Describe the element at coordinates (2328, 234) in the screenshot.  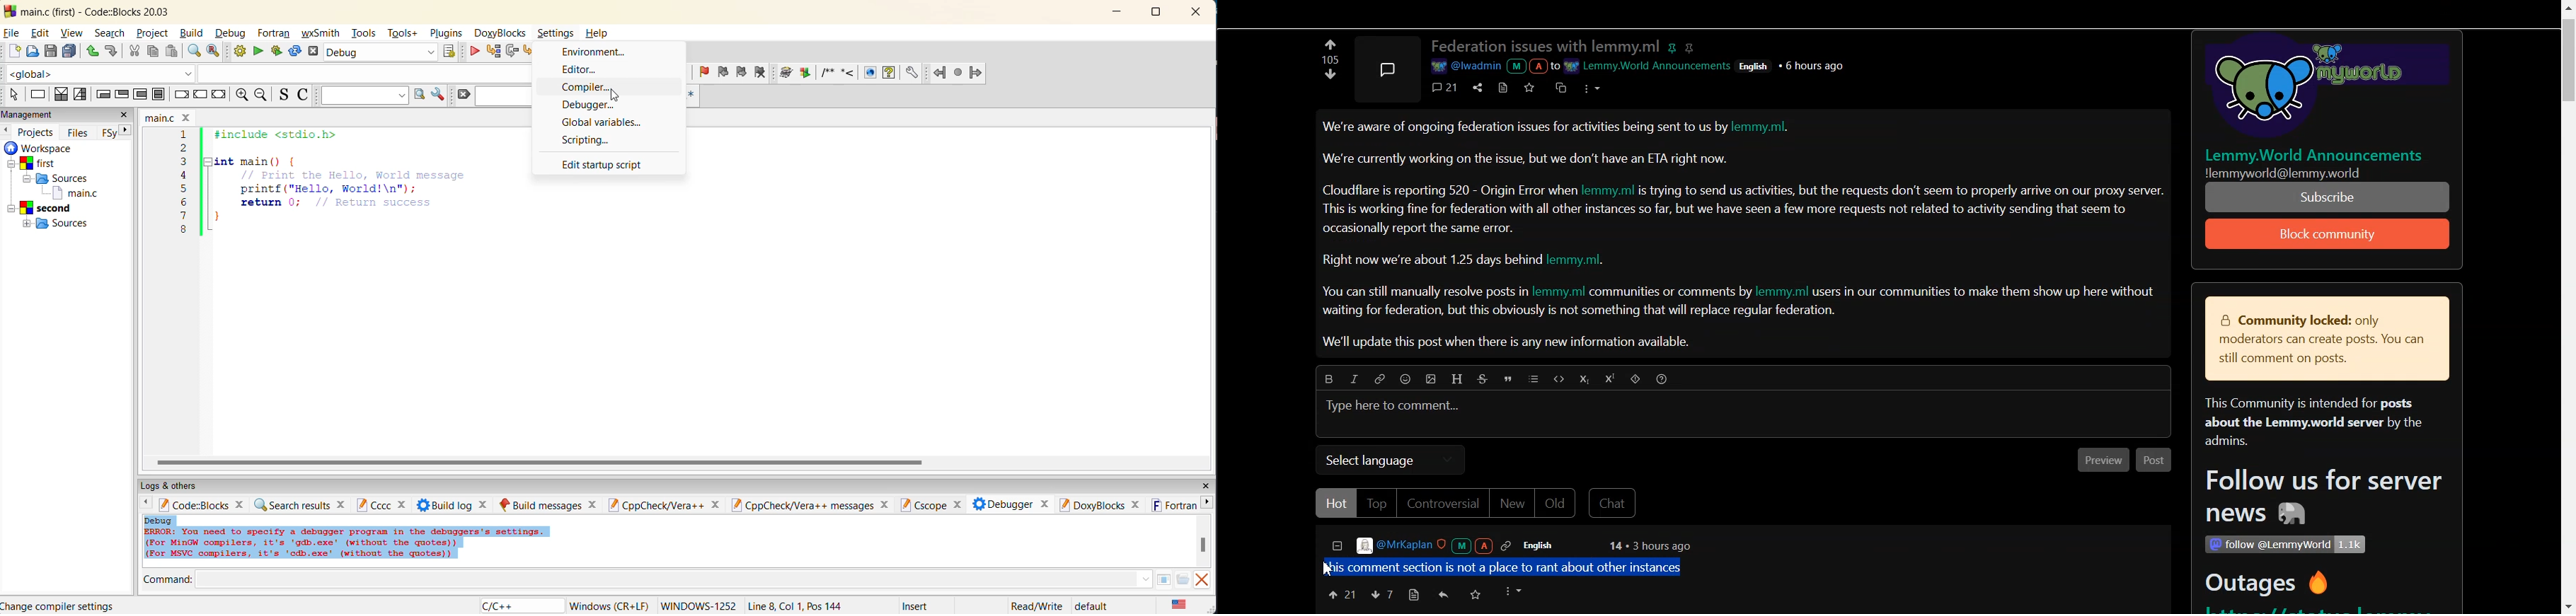
I see `Subscribe` at that location.